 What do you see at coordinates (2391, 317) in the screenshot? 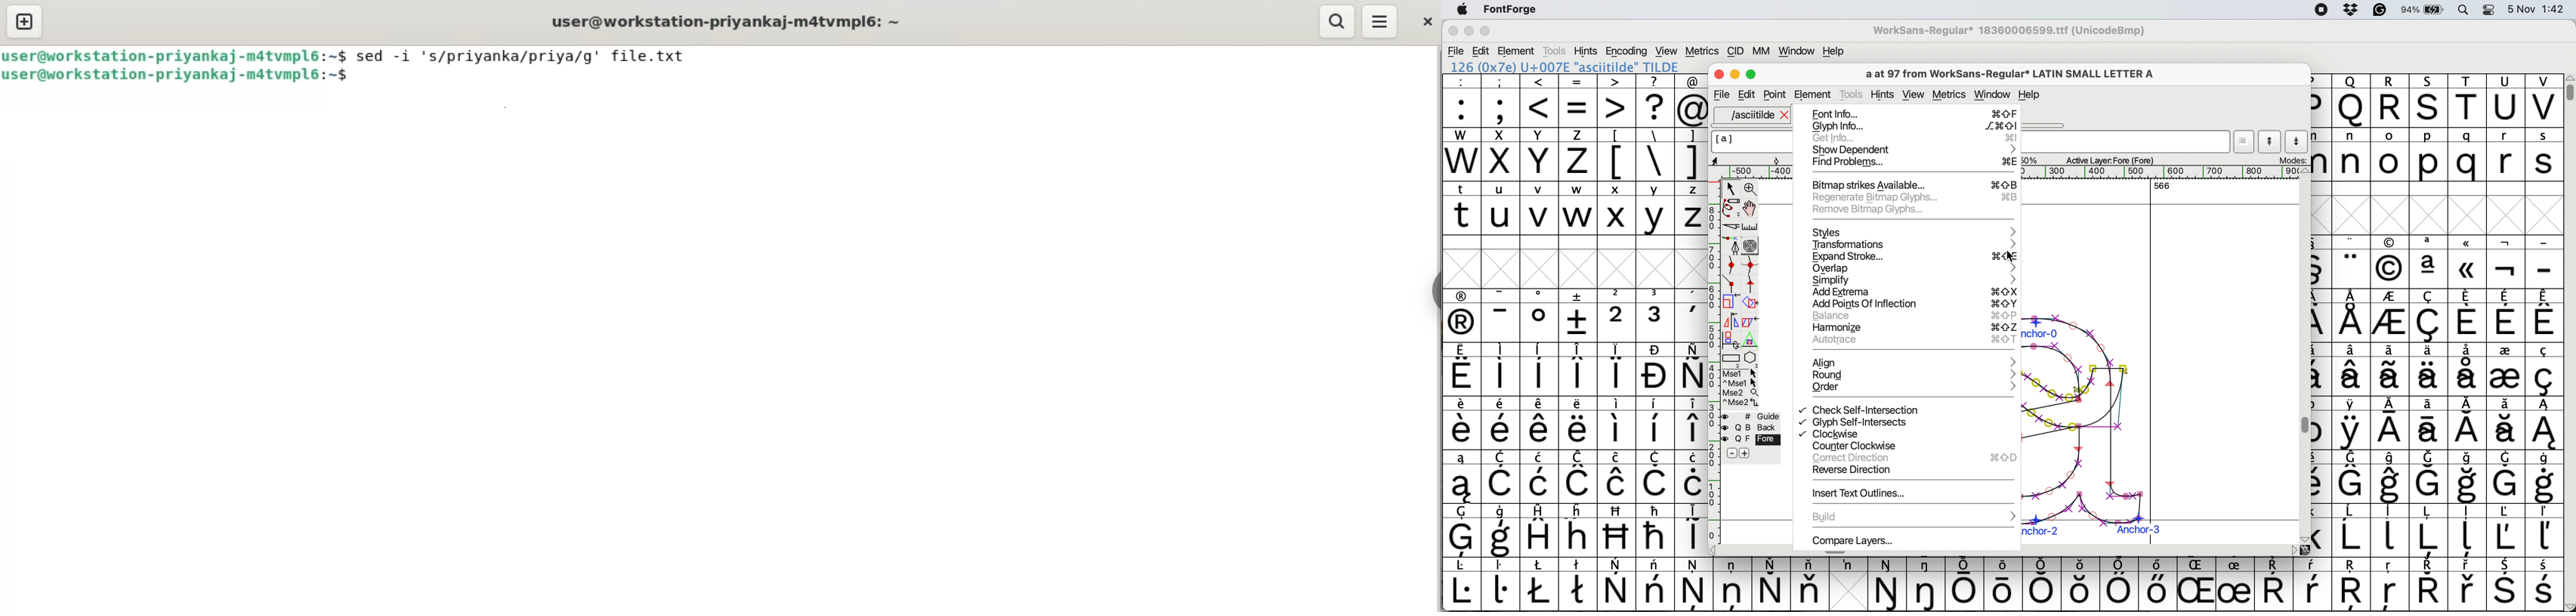
I see `symbol` at bounding box center [2391, 317].